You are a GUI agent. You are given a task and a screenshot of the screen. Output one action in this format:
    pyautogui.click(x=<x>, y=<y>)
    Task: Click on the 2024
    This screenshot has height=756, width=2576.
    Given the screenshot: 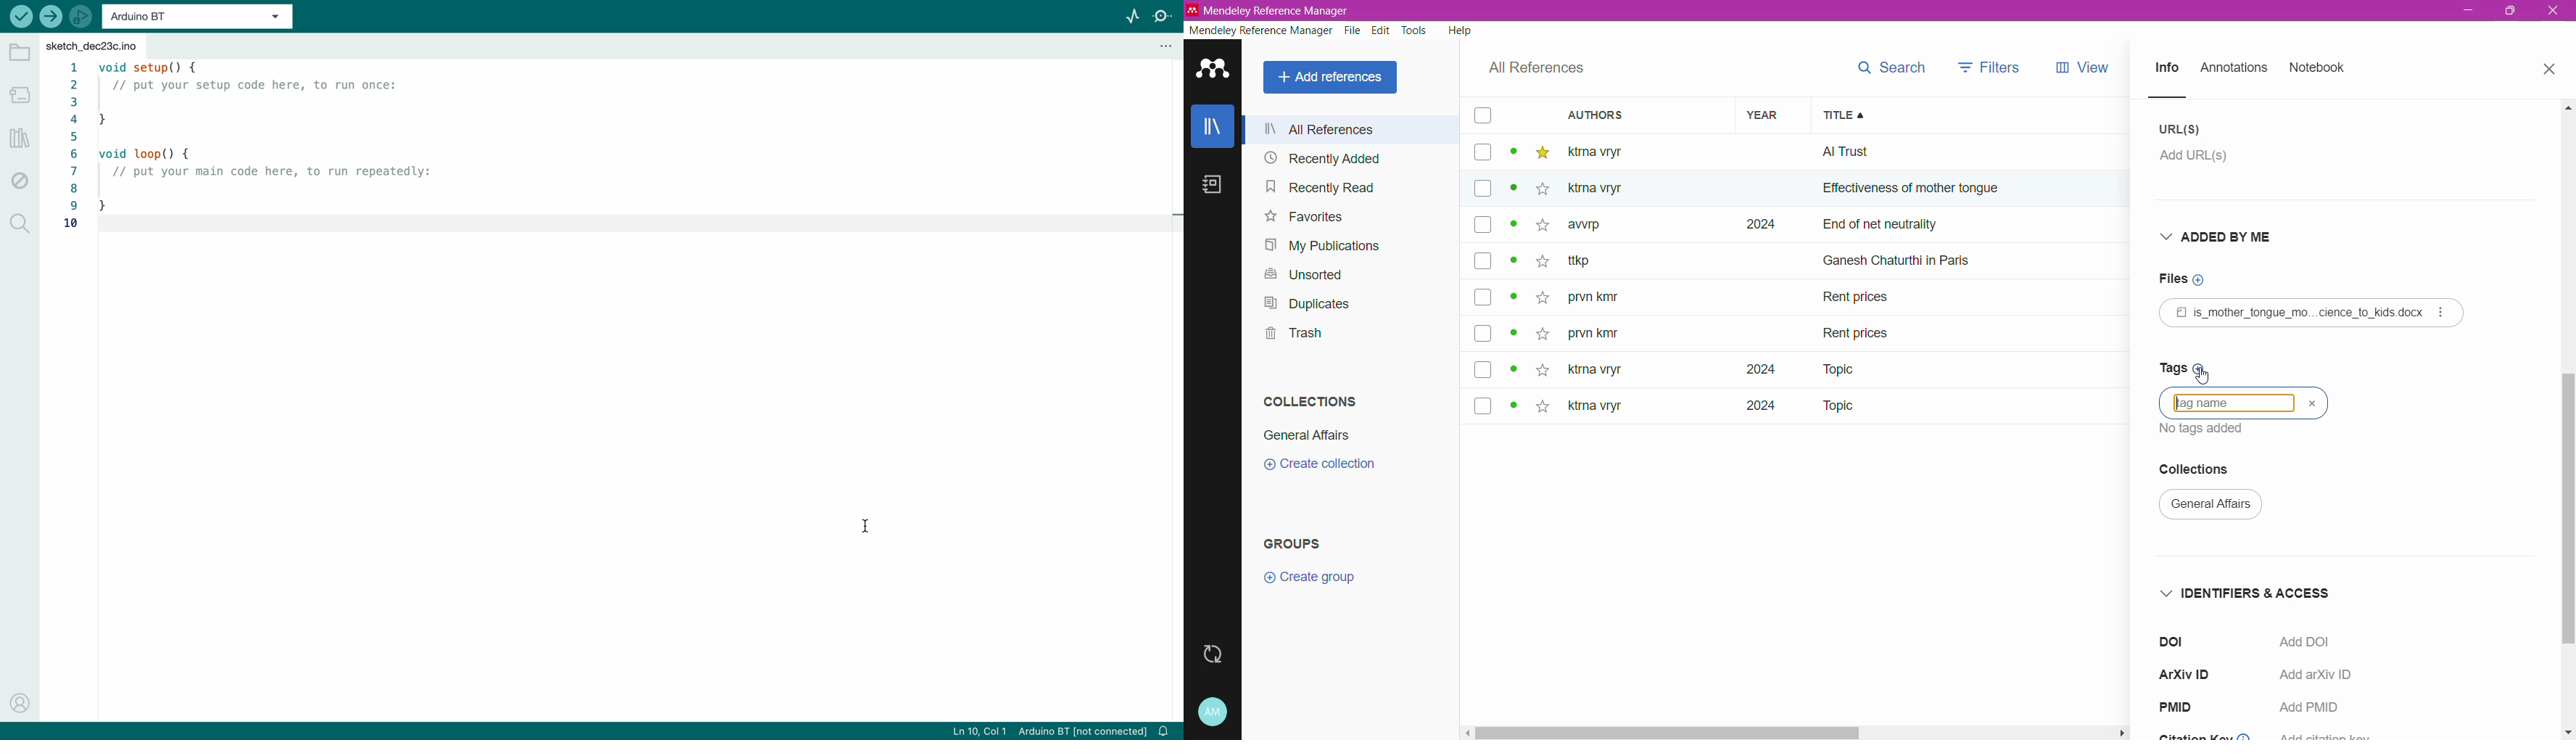 What is the action you would take?
    pyautogui.click(x=1748, y=369)
    